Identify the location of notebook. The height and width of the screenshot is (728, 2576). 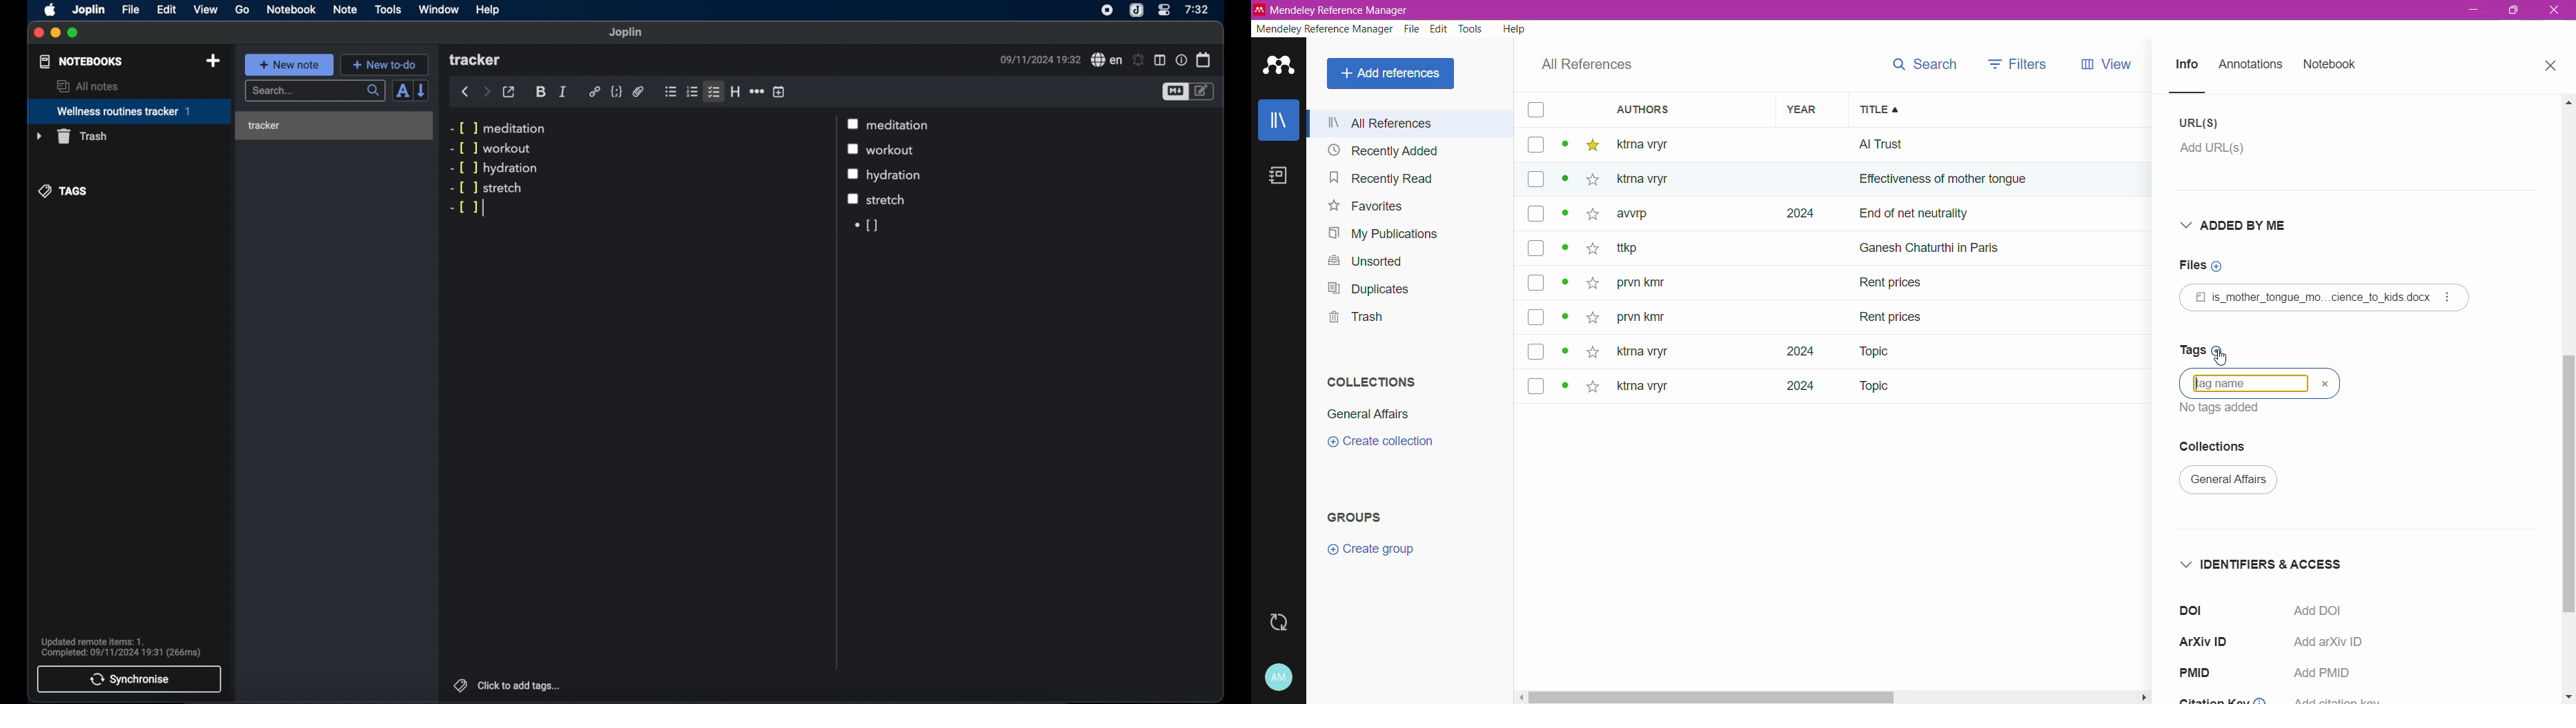
(291, 10).